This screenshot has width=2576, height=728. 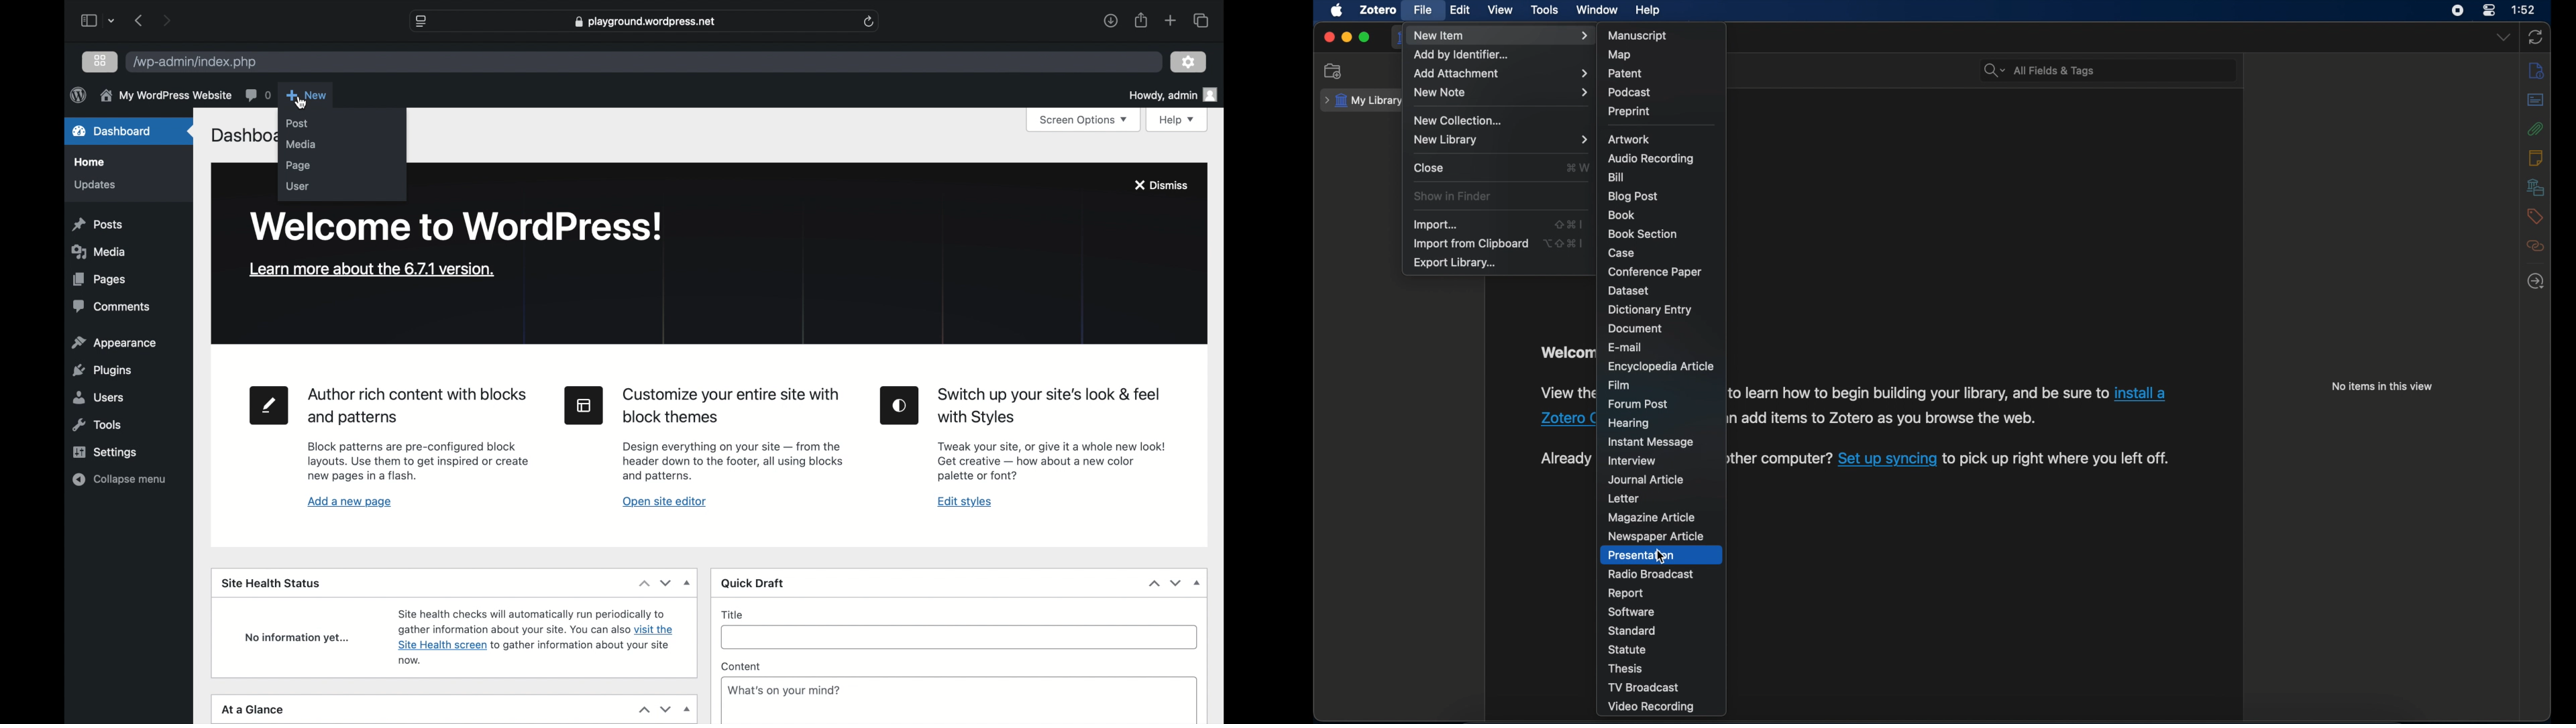 I want to click on hearing, so click(x=1629, y=424).